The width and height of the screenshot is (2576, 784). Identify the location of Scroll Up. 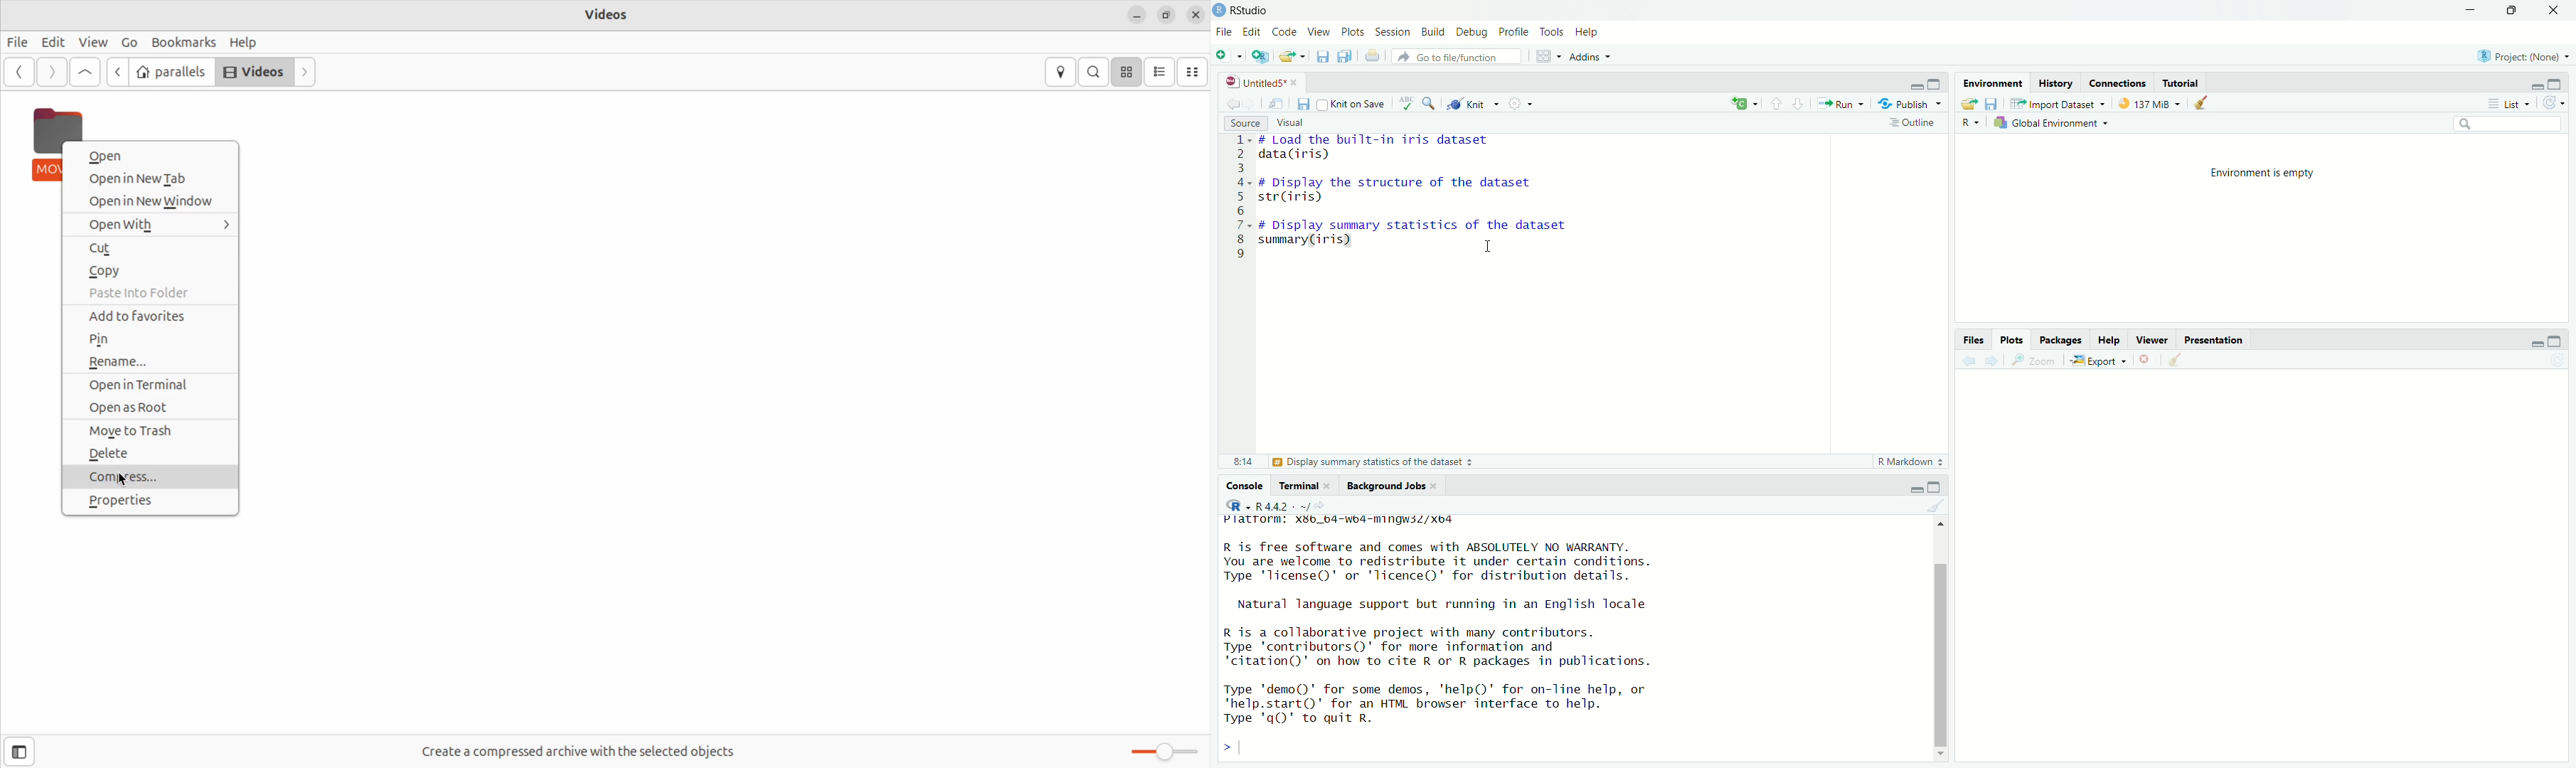
(1943, 522).